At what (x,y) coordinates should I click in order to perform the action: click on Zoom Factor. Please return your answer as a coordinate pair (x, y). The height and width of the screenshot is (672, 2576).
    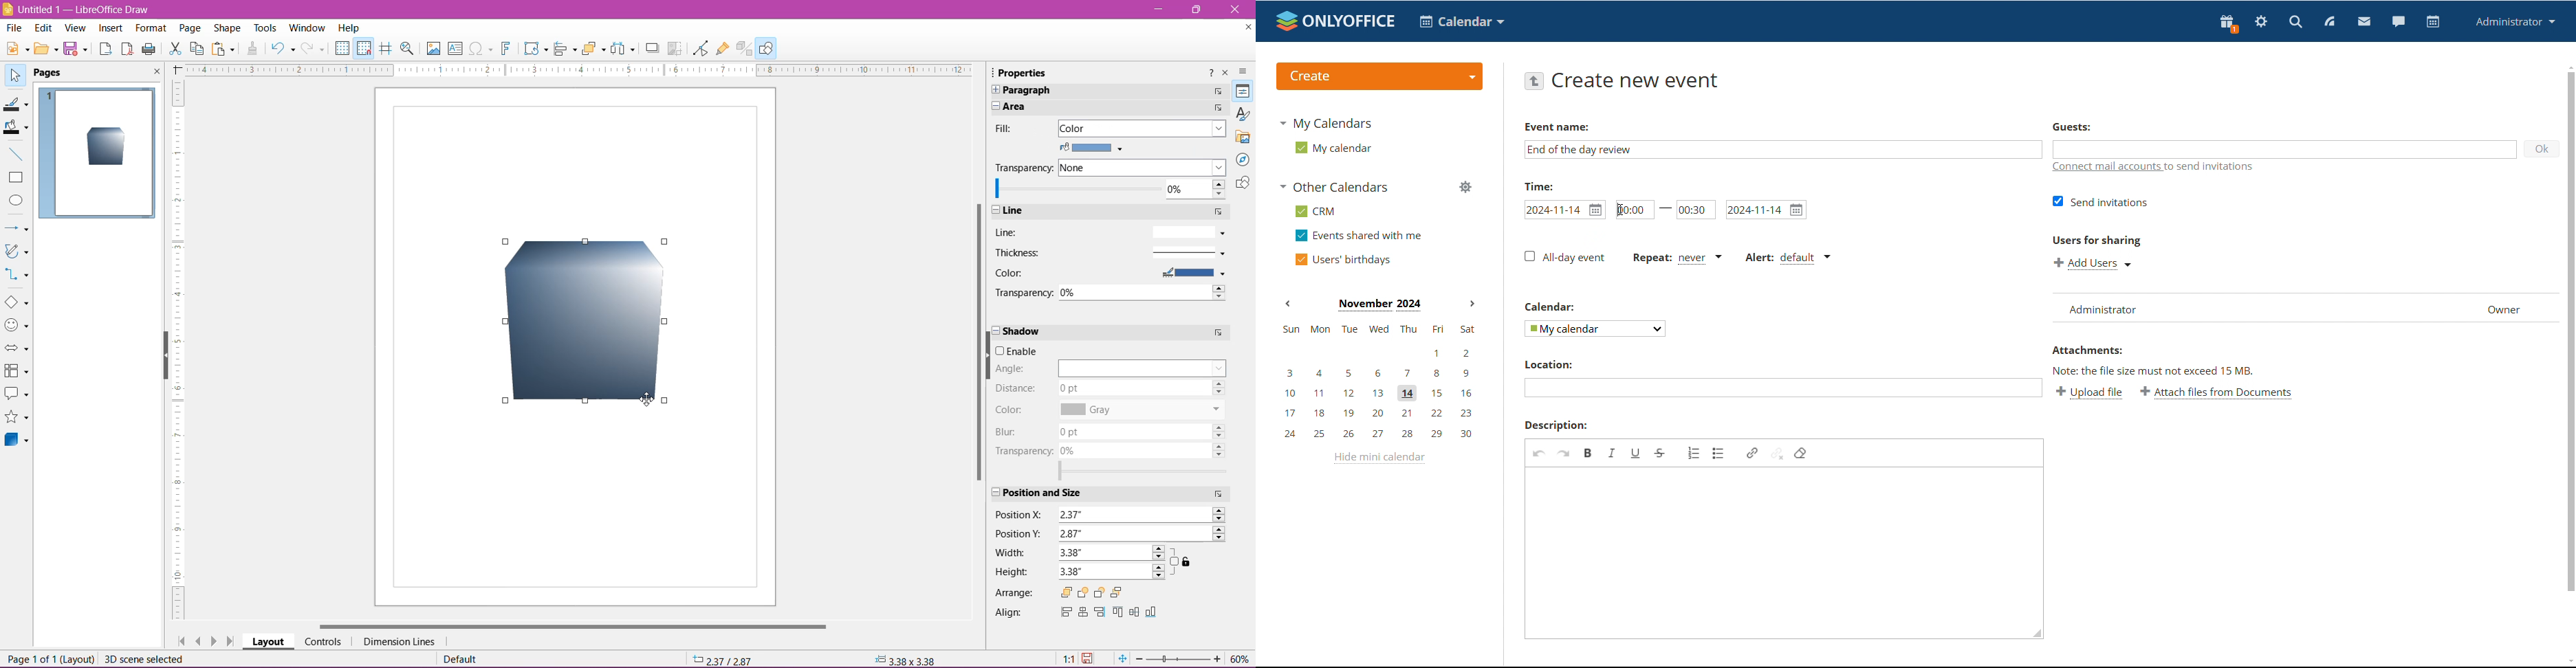
    Looking at the image, I should click on (1241, 659).